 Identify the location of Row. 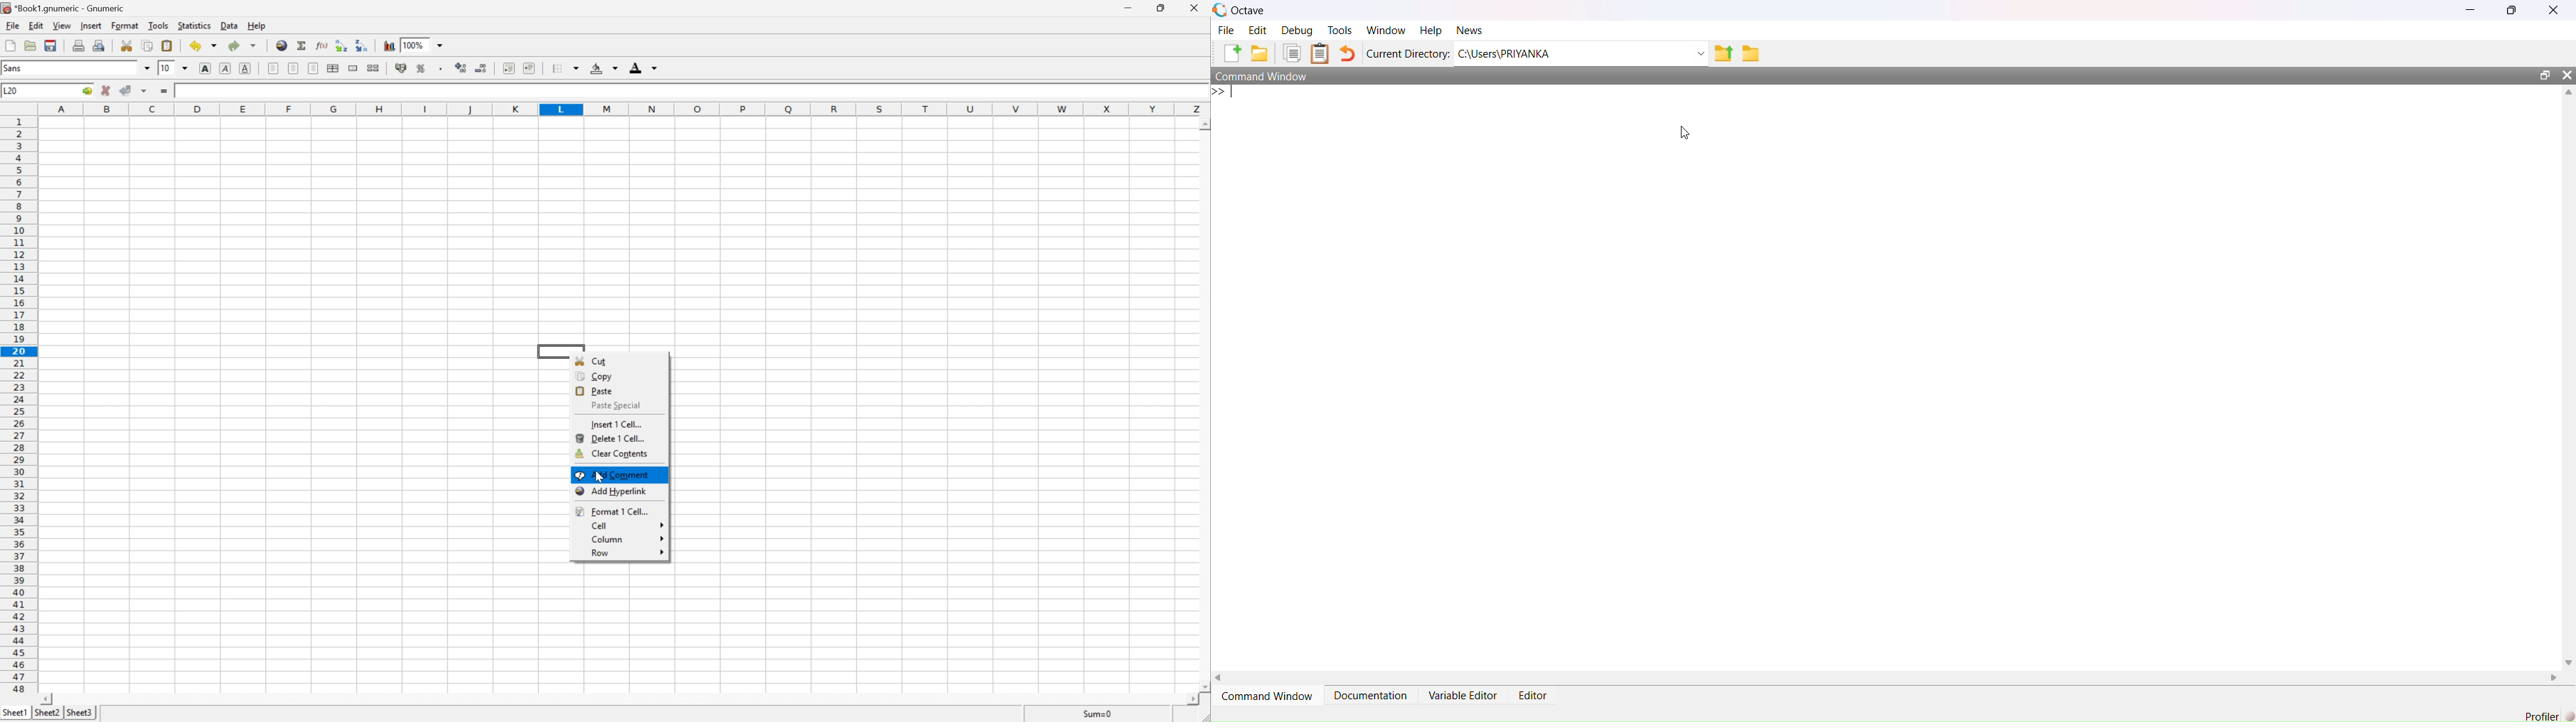
(599, 554).